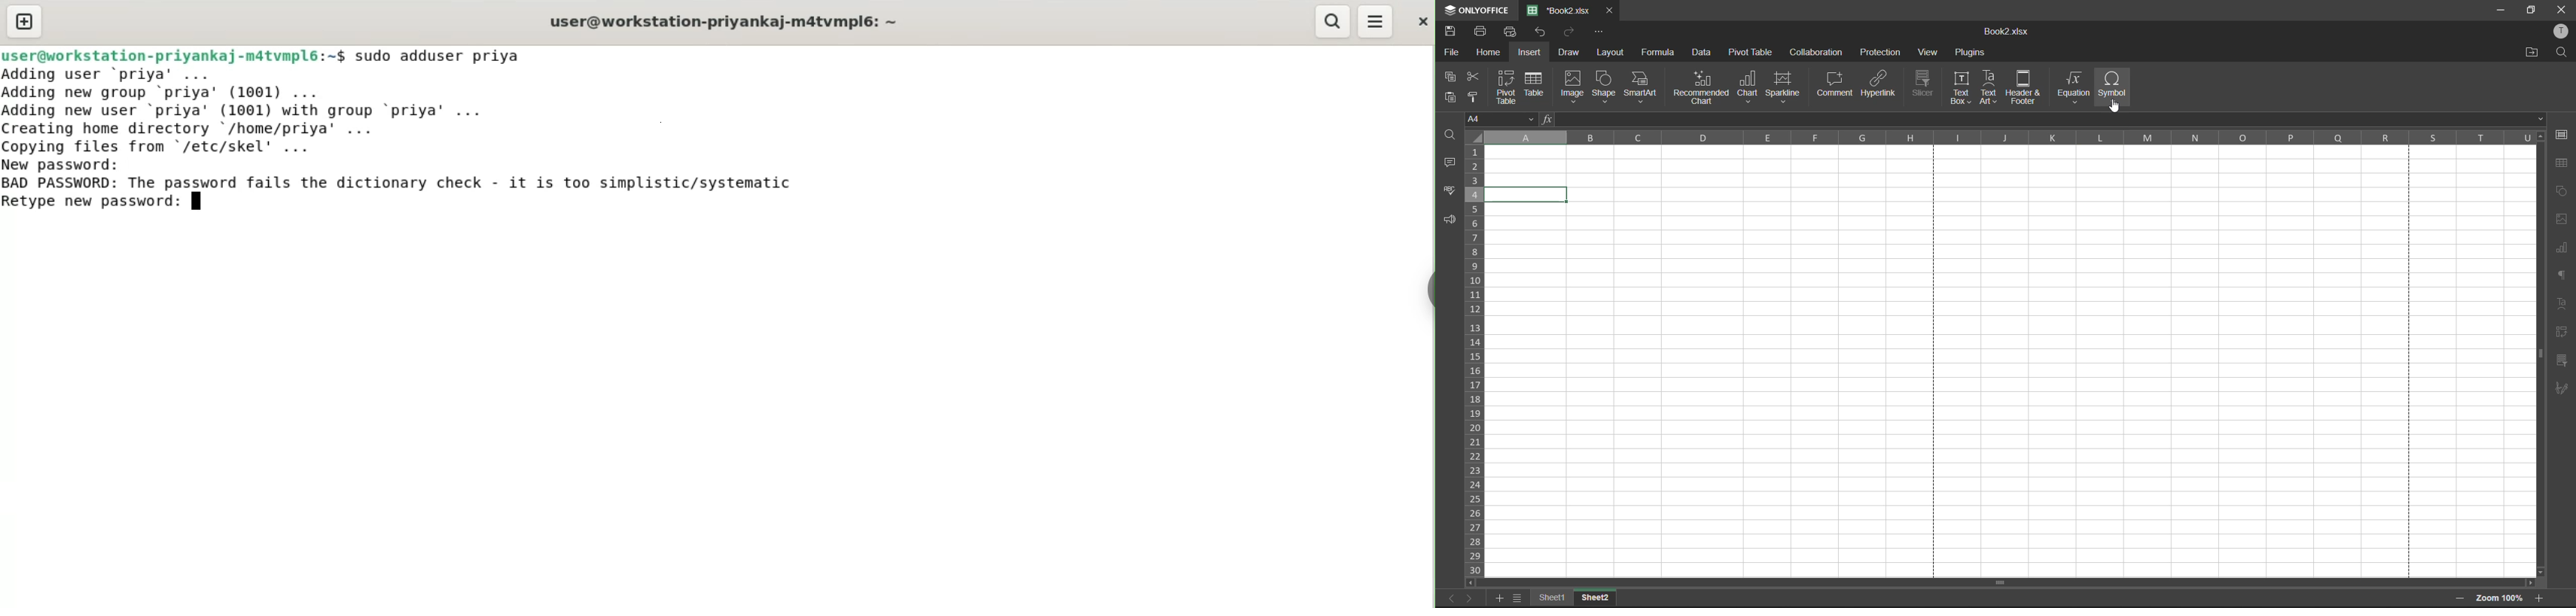 The width and height of the screenshot is (2576, 616). Describe the element at coordinates (2562, 249) in the screenshot. I see `charts` at that location.